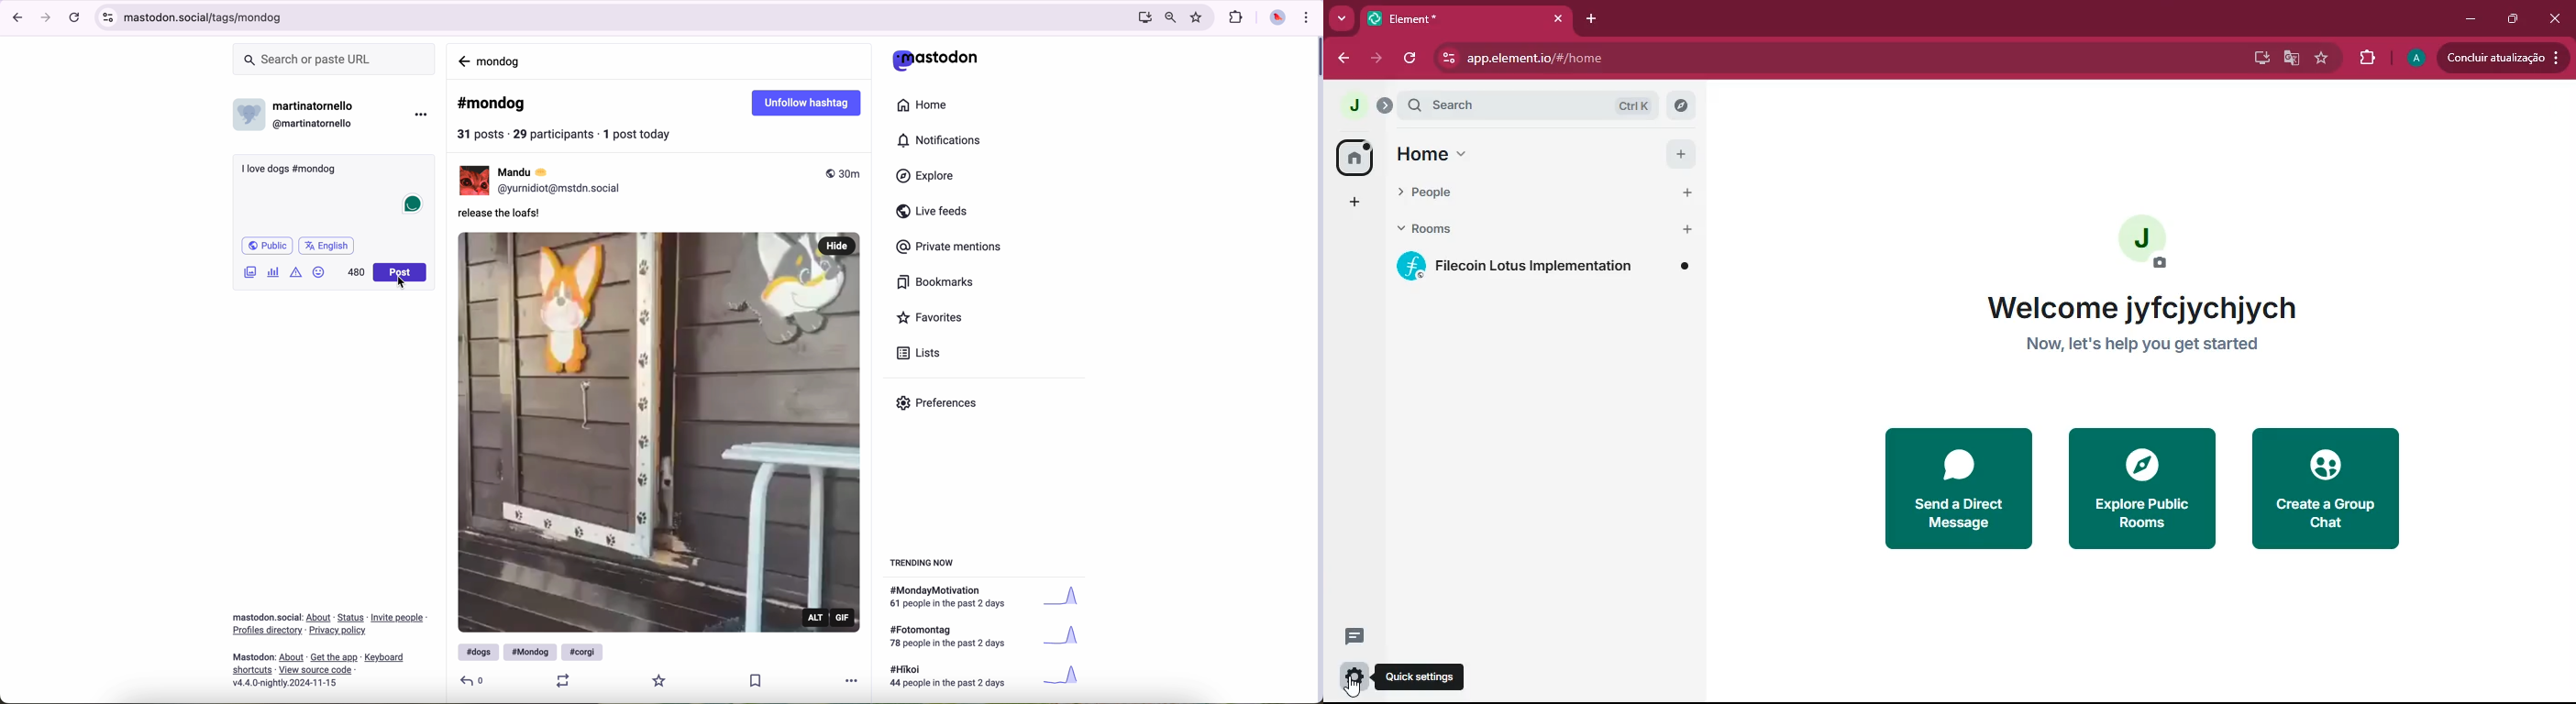  What do you see at coordinates (760, 682) in the screenshot?
I see `save publication` at bounding box center [760, 682].